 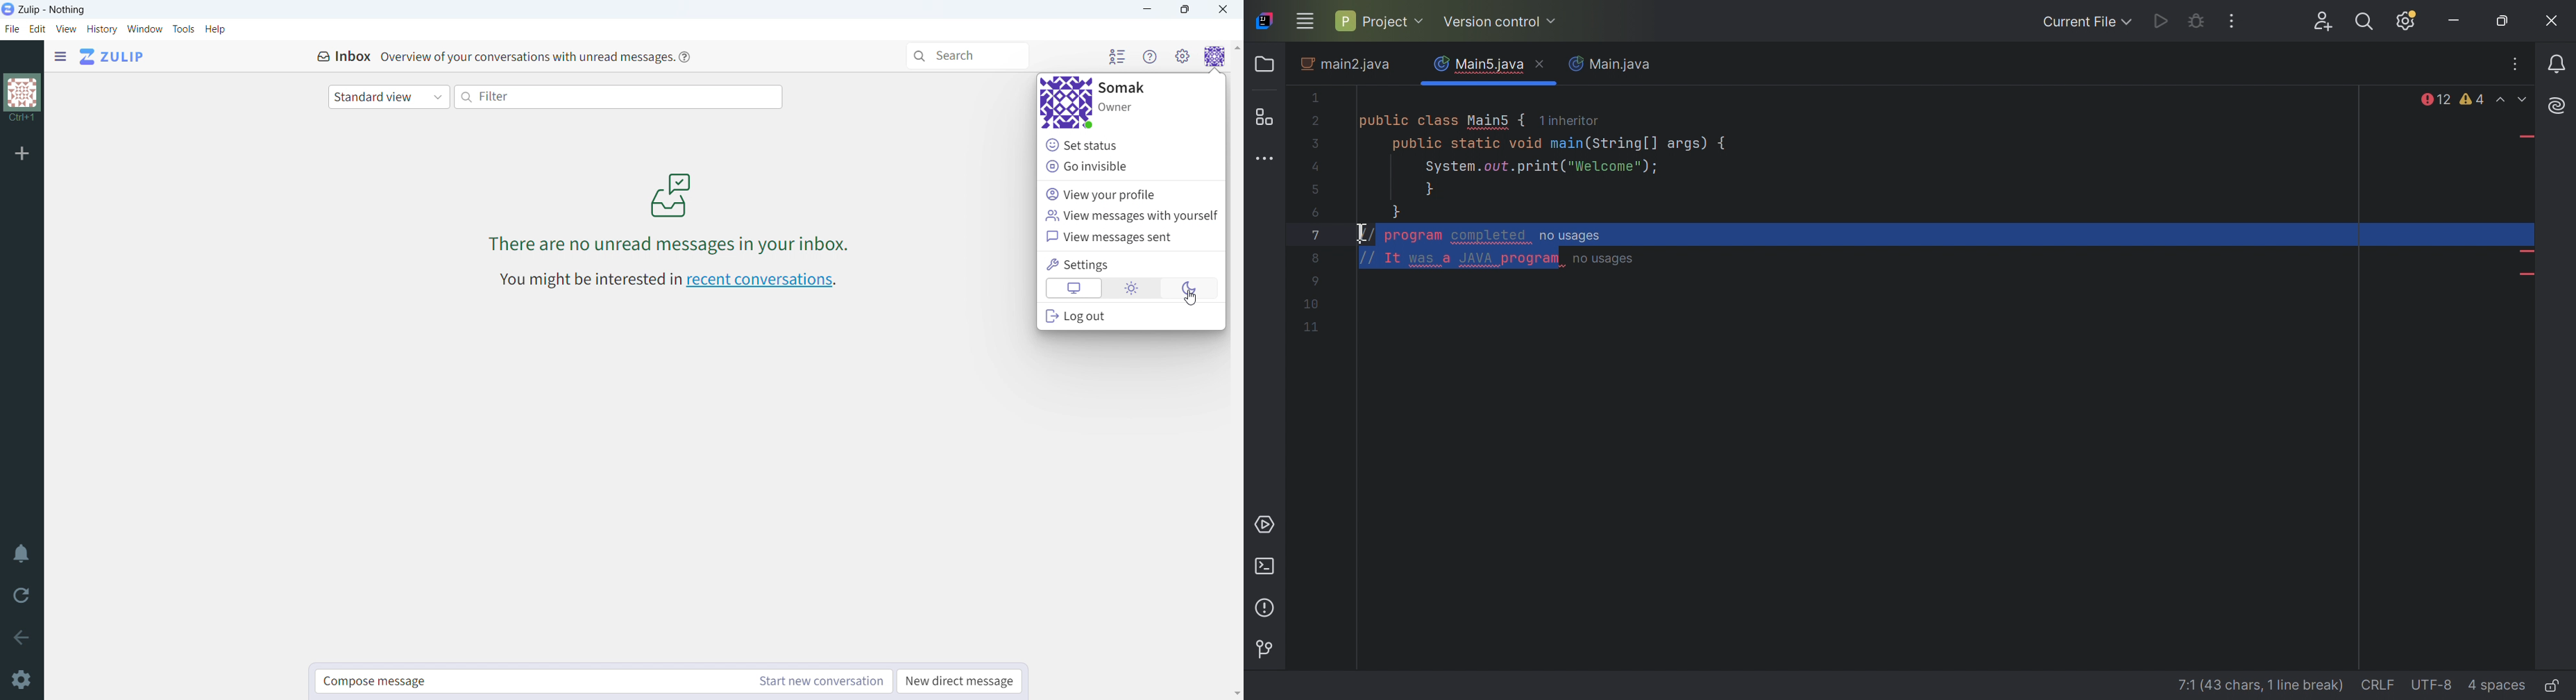 What do you see at coordinates (21, 638) in the screenshot?
I see `go back` at bounding box center [21, 638].